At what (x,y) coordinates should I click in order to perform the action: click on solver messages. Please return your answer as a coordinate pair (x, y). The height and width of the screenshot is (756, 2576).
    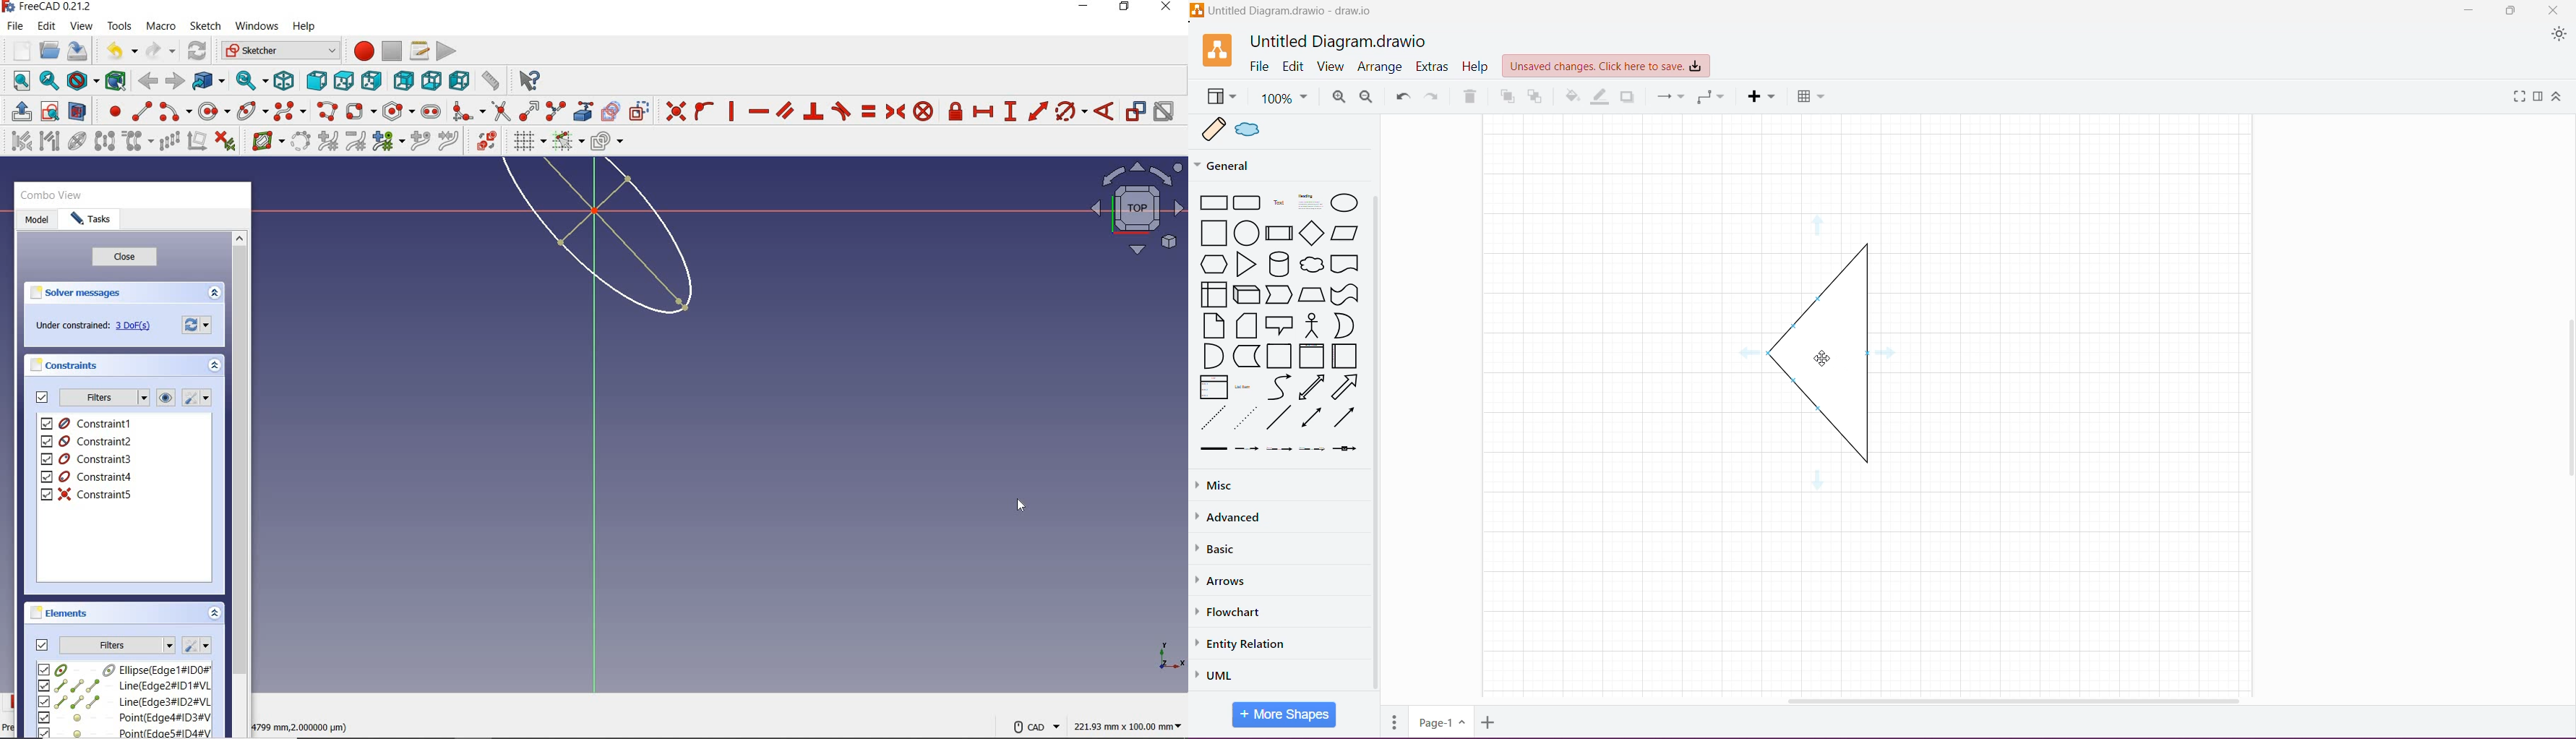
    Looking at the image, I should click on (76, 293).